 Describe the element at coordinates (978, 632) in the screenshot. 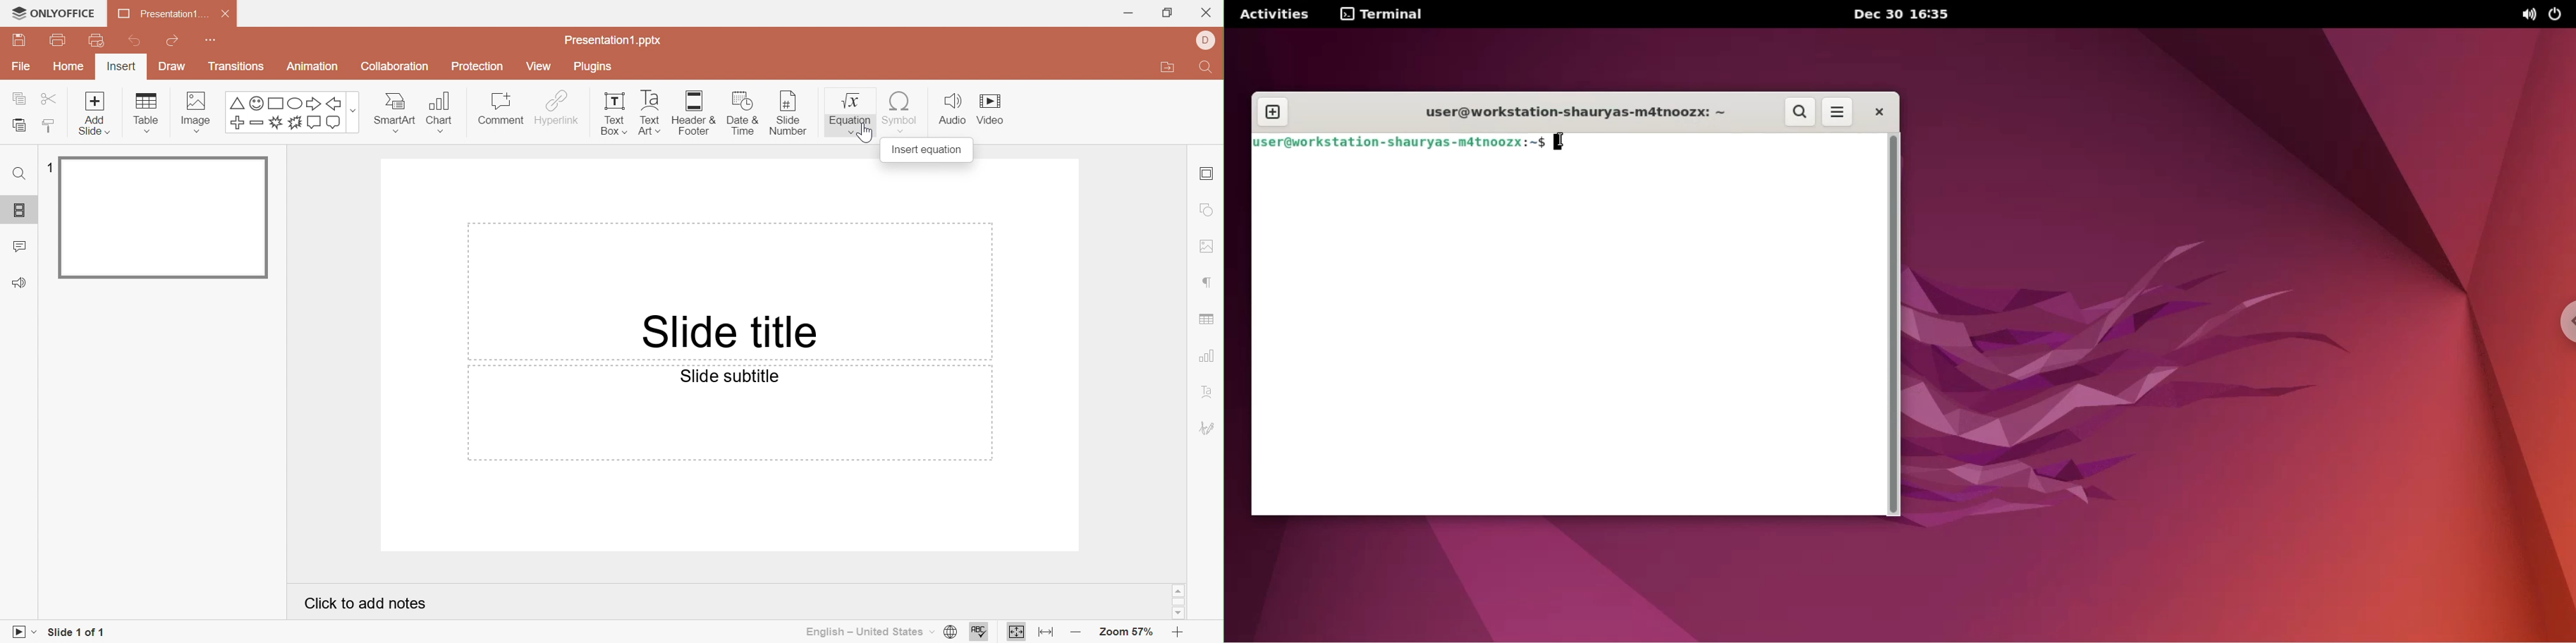

I see `Spell checking` at that location.